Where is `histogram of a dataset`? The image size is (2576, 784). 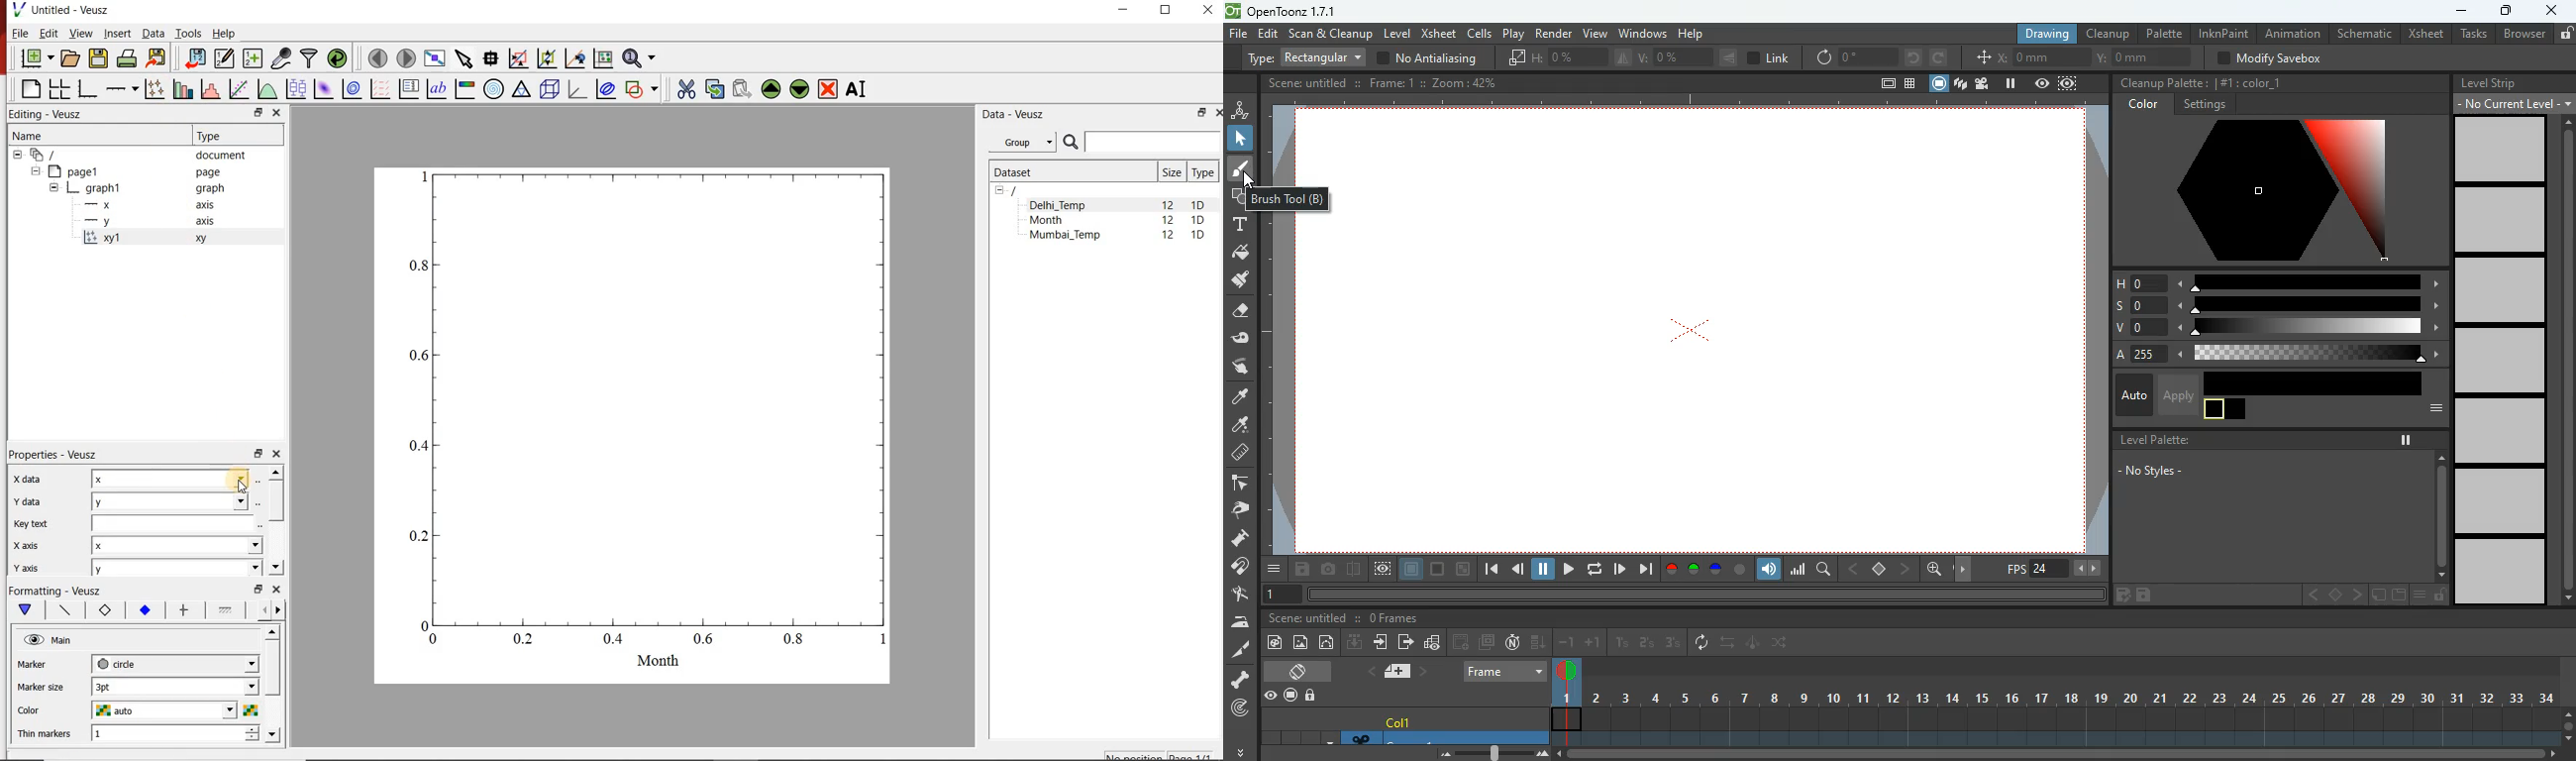 histogram of a dataset is located at coordinates (210, 89).